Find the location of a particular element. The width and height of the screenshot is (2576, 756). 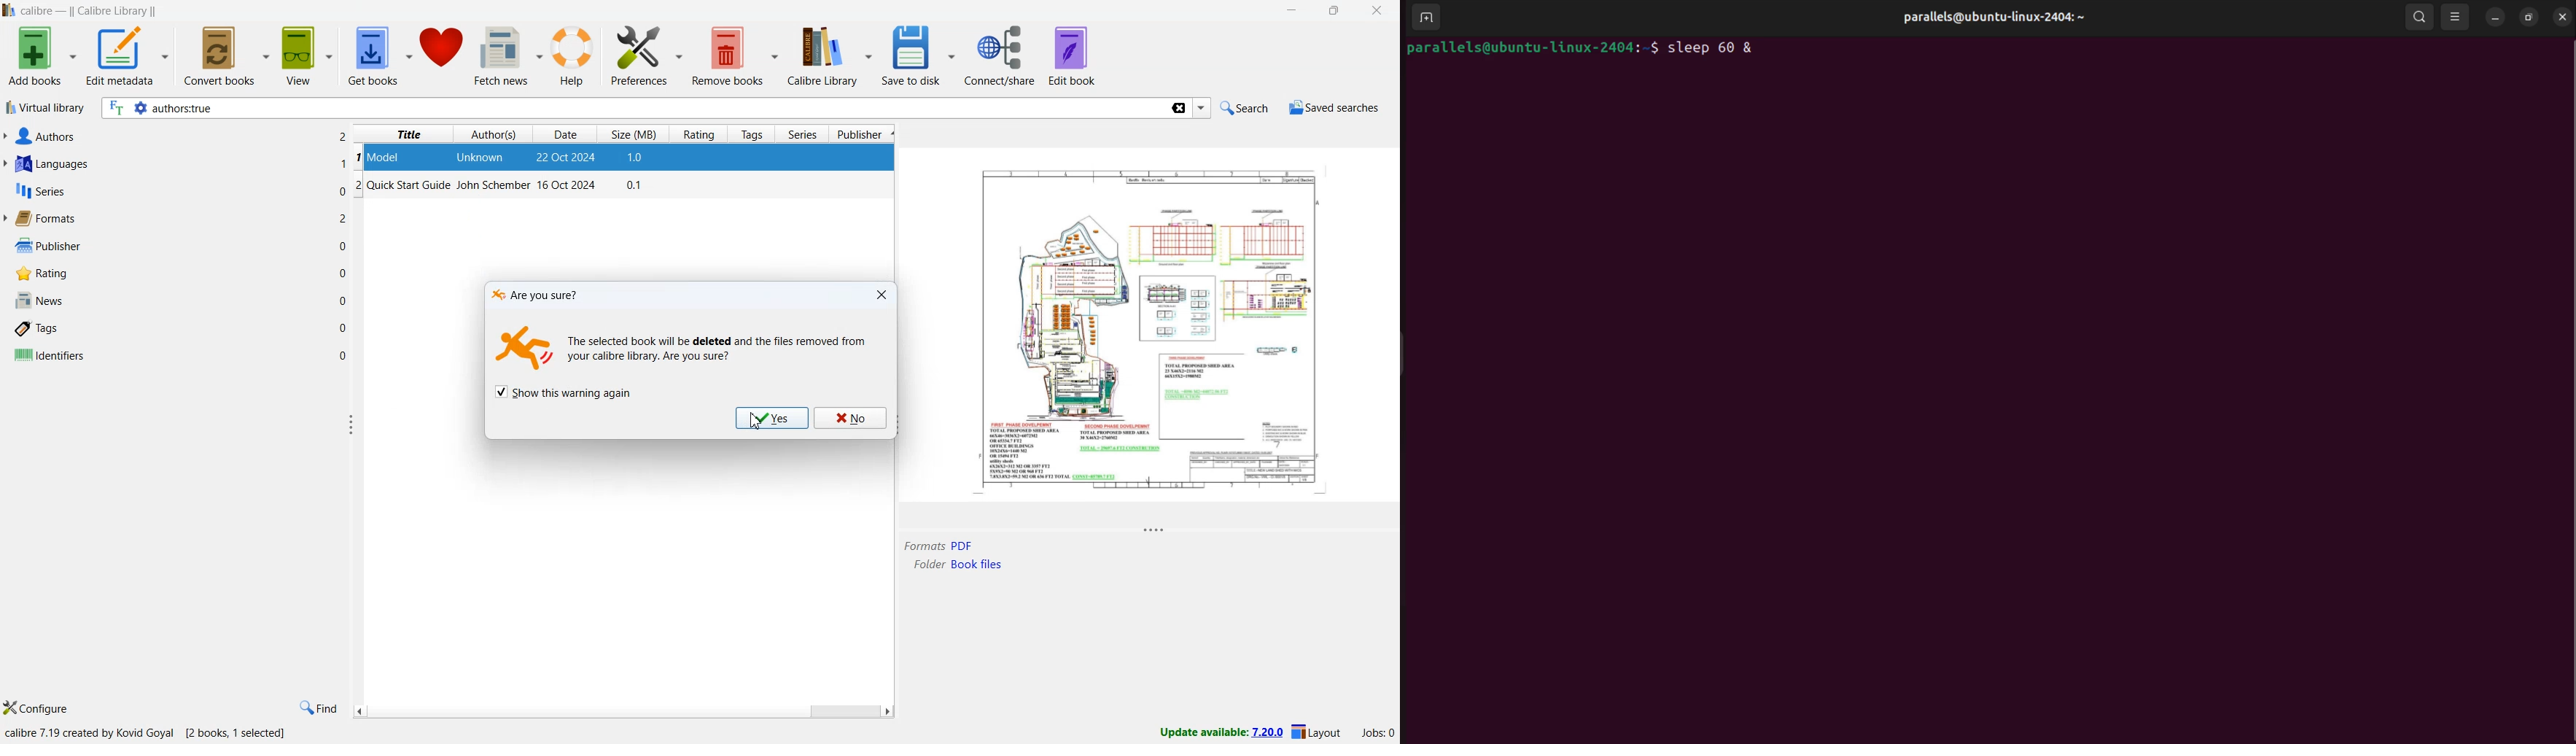

close app is located at coordinates (1379, 11).